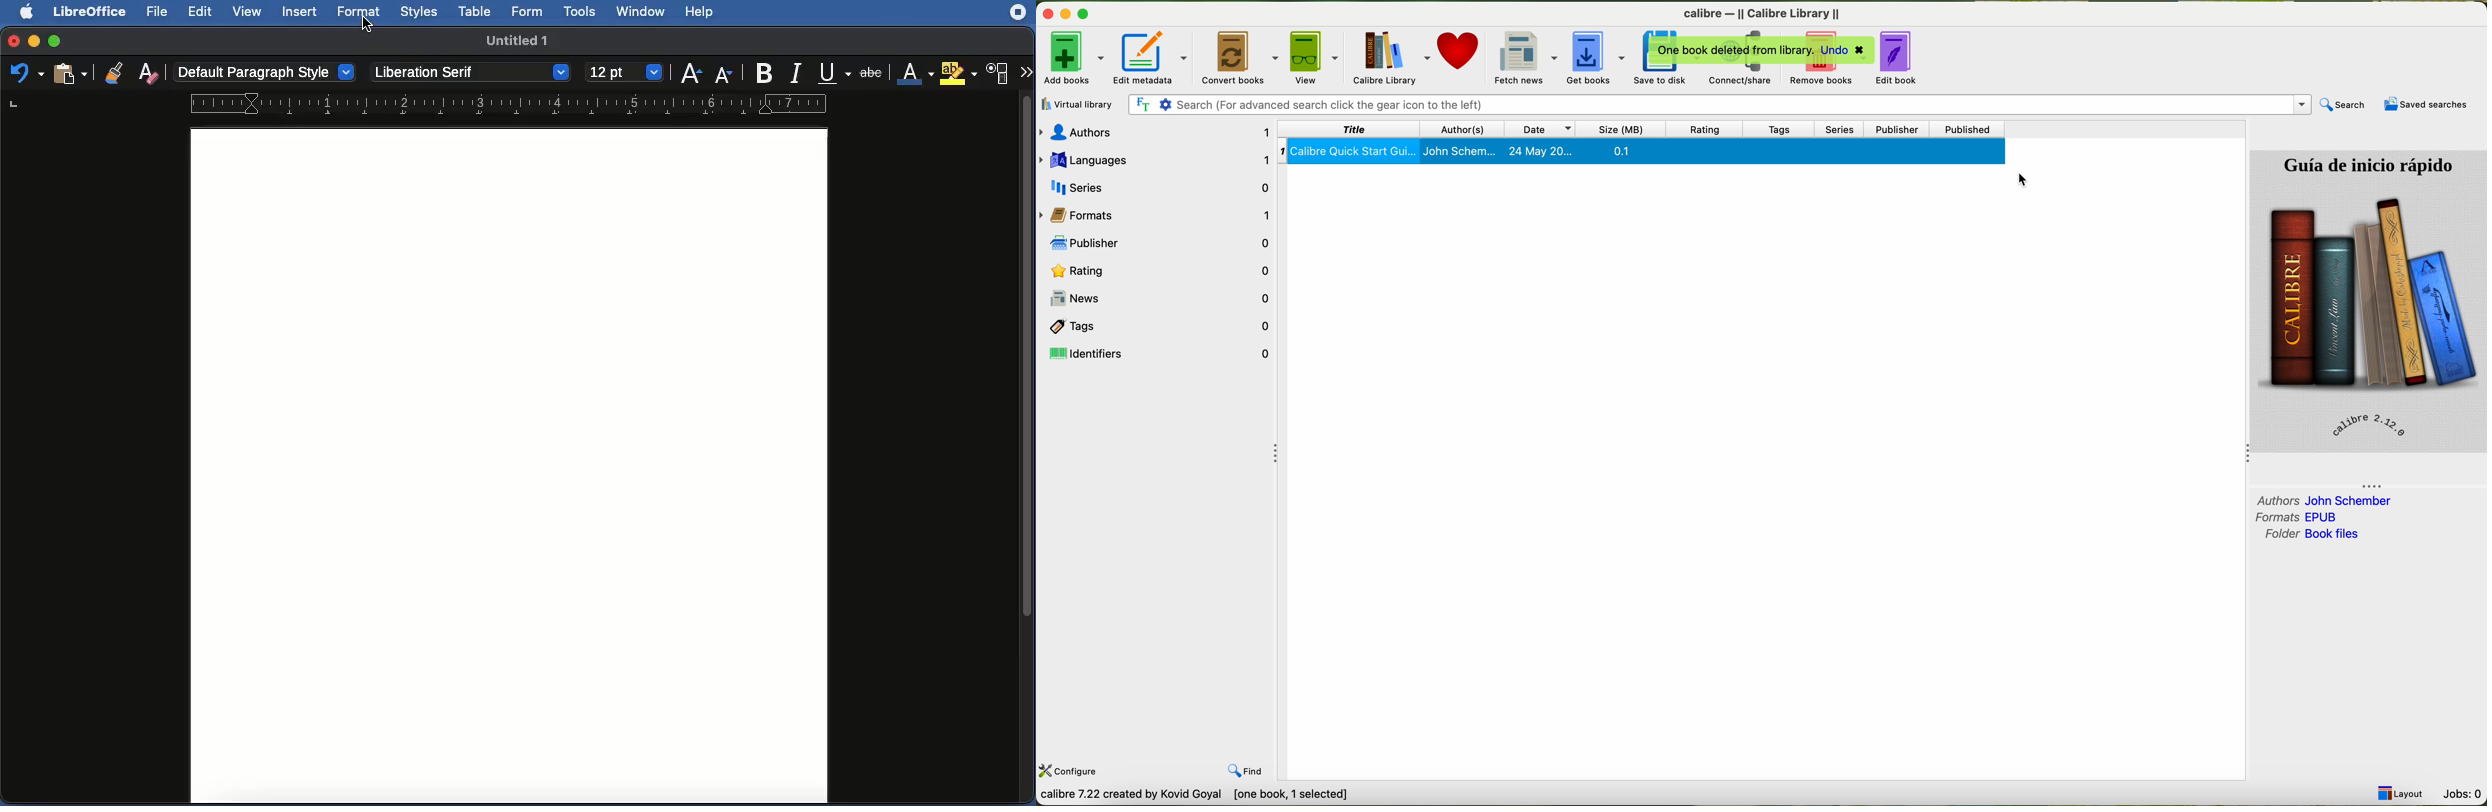 This screenshot has width=2492, height=812. Describe the element at coordinates (644, 12) in the screenshot. I see `Window` at that location.